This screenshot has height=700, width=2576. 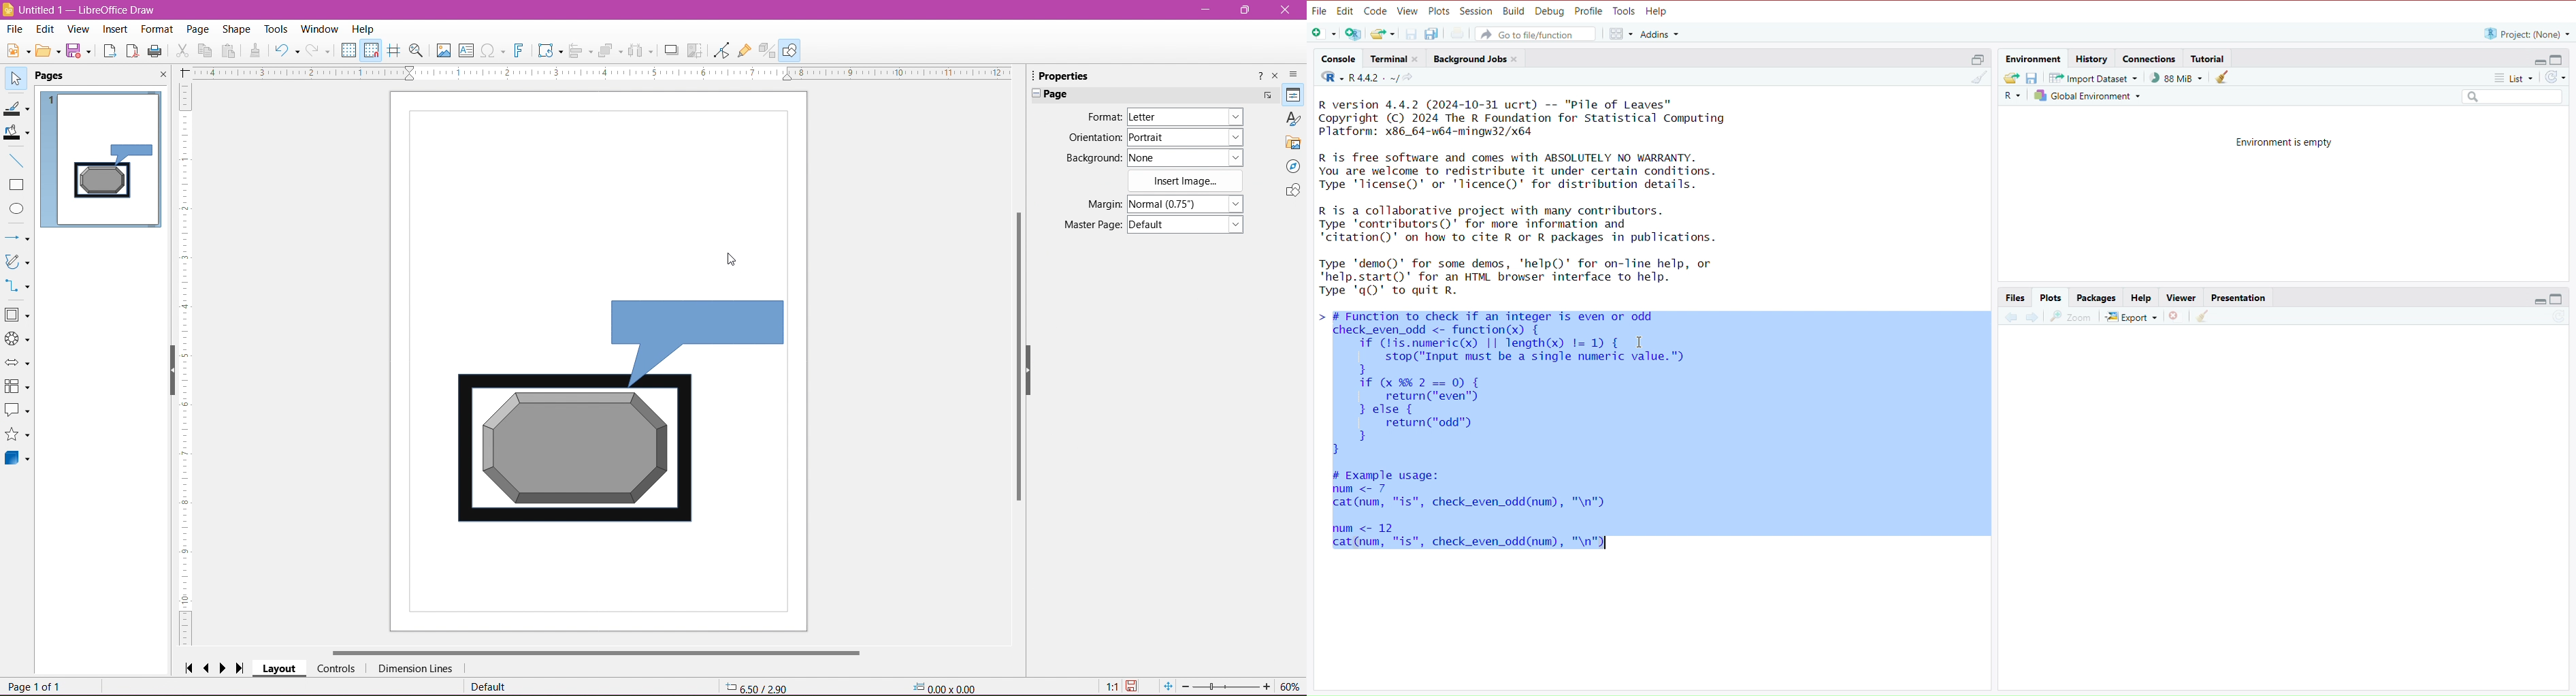 I want to click on history, so click(x=2094, y=58).